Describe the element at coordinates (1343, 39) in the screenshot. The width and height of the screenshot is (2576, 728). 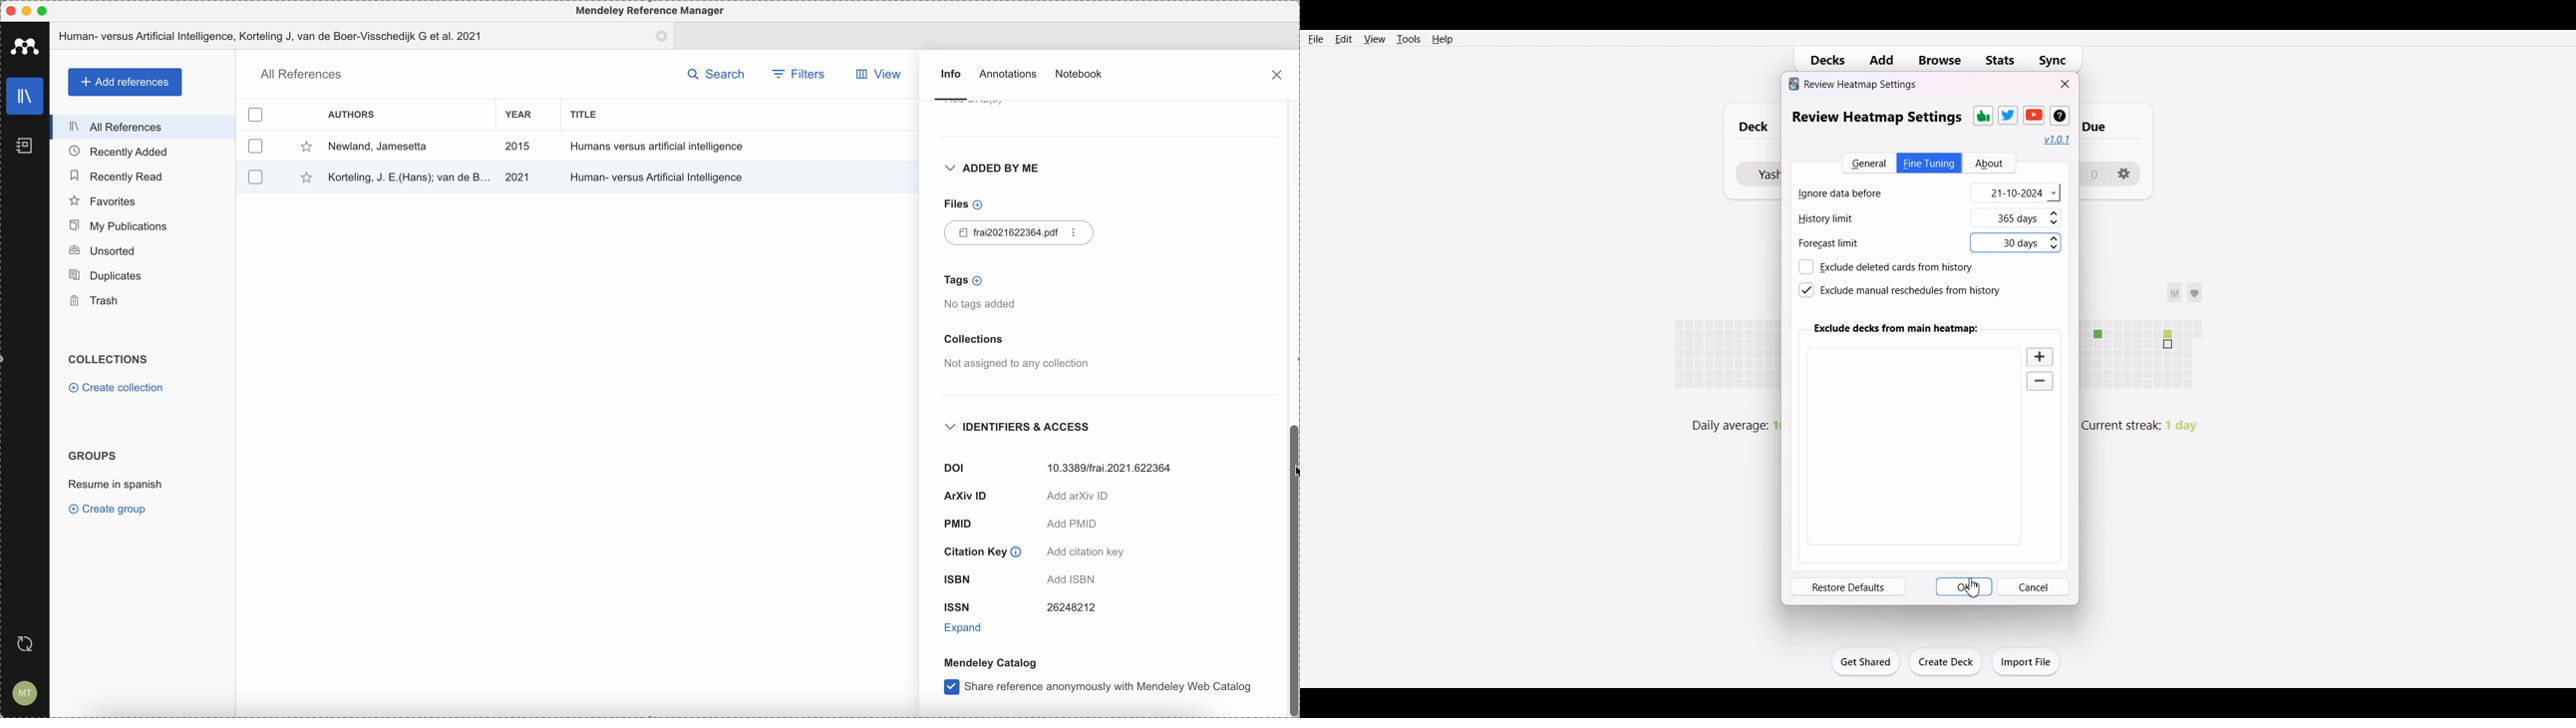
I see `Edit` at that location.